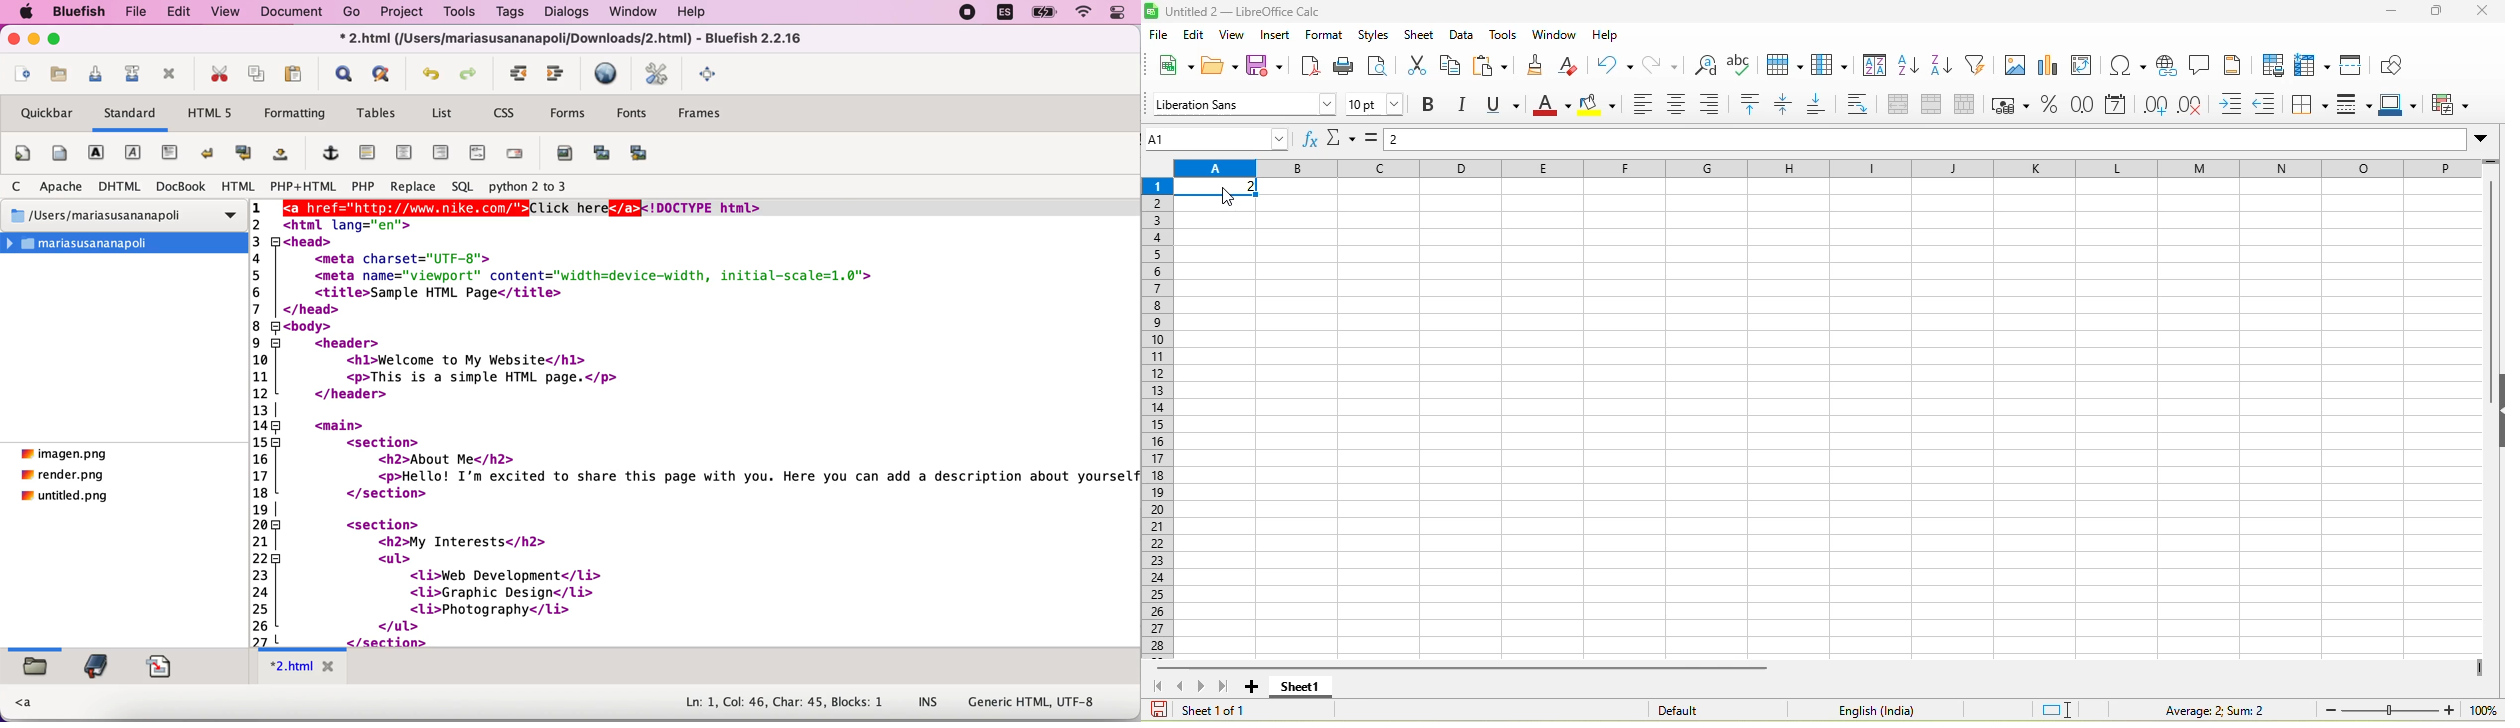 This screenshot has height=728, width=2520. I want to click on quickstart, so click(22, 153).